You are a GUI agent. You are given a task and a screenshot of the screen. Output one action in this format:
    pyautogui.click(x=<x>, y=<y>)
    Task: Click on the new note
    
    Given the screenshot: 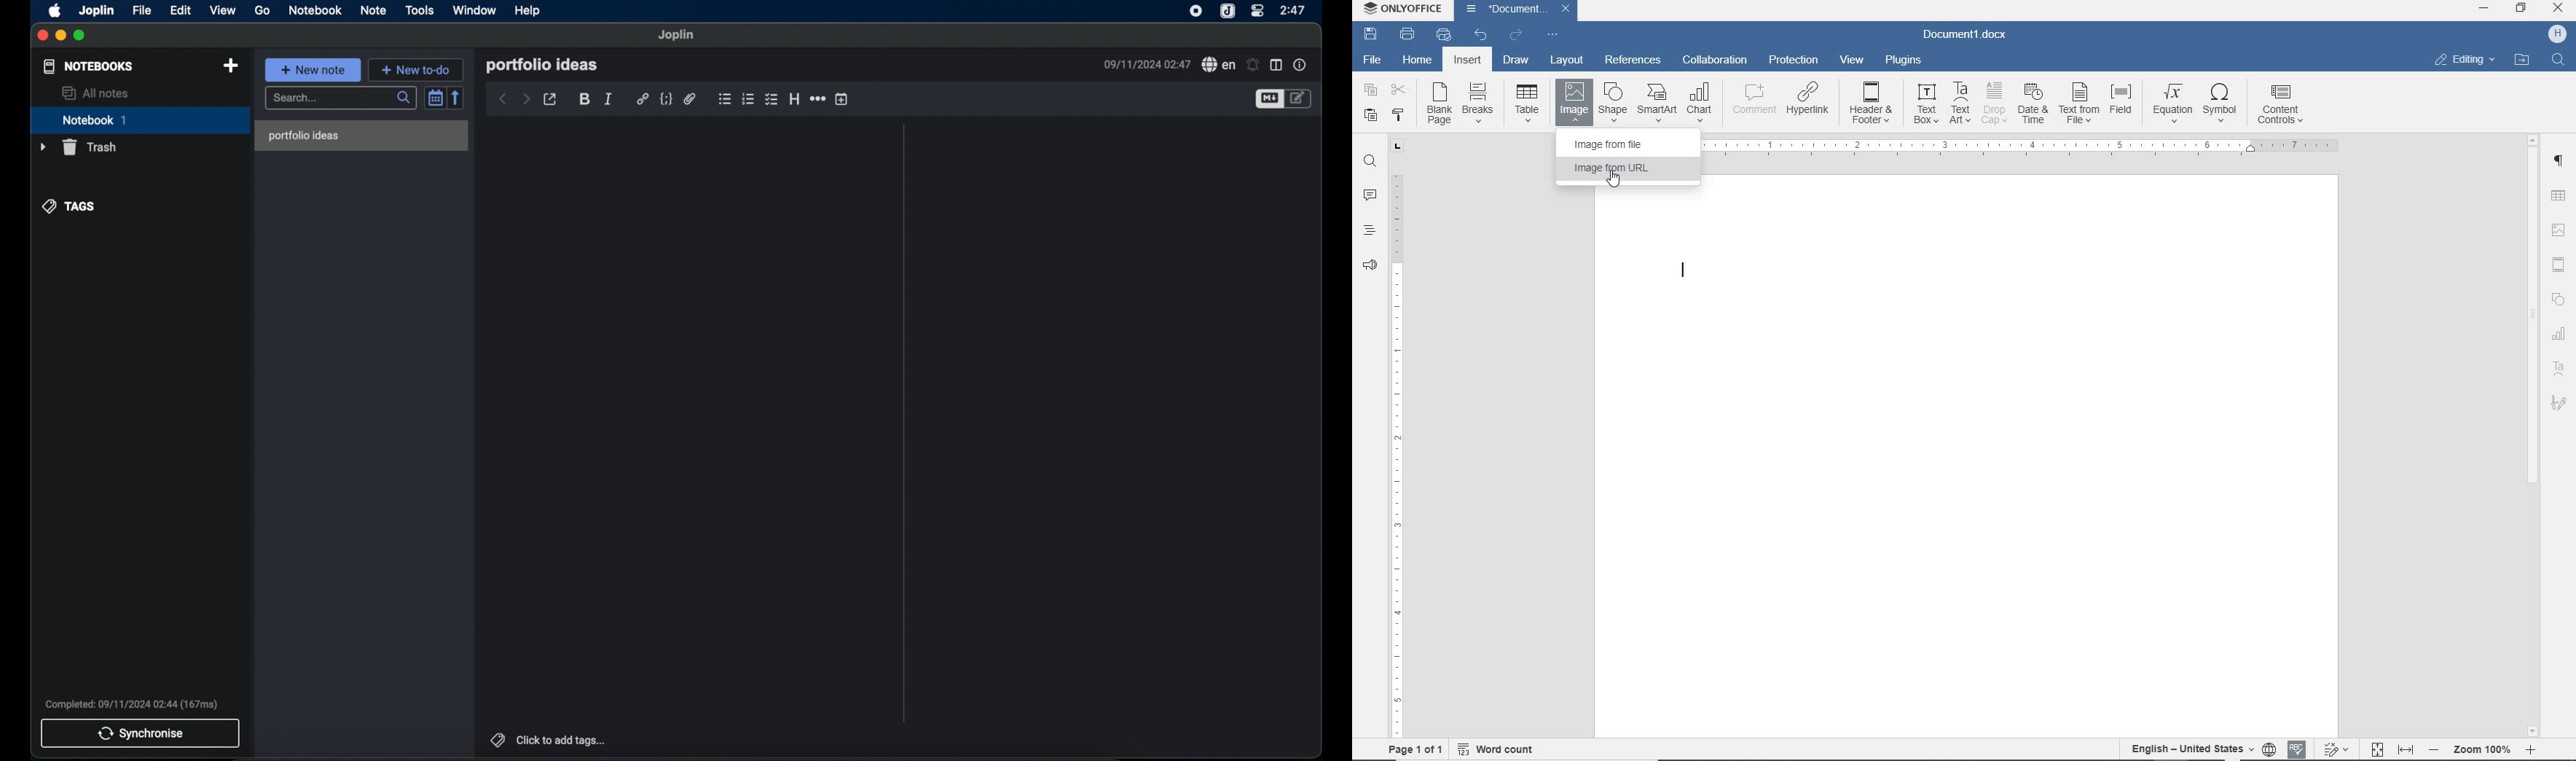 What is the action you would take?
    pyautogui.click(x=313, y=70)
    